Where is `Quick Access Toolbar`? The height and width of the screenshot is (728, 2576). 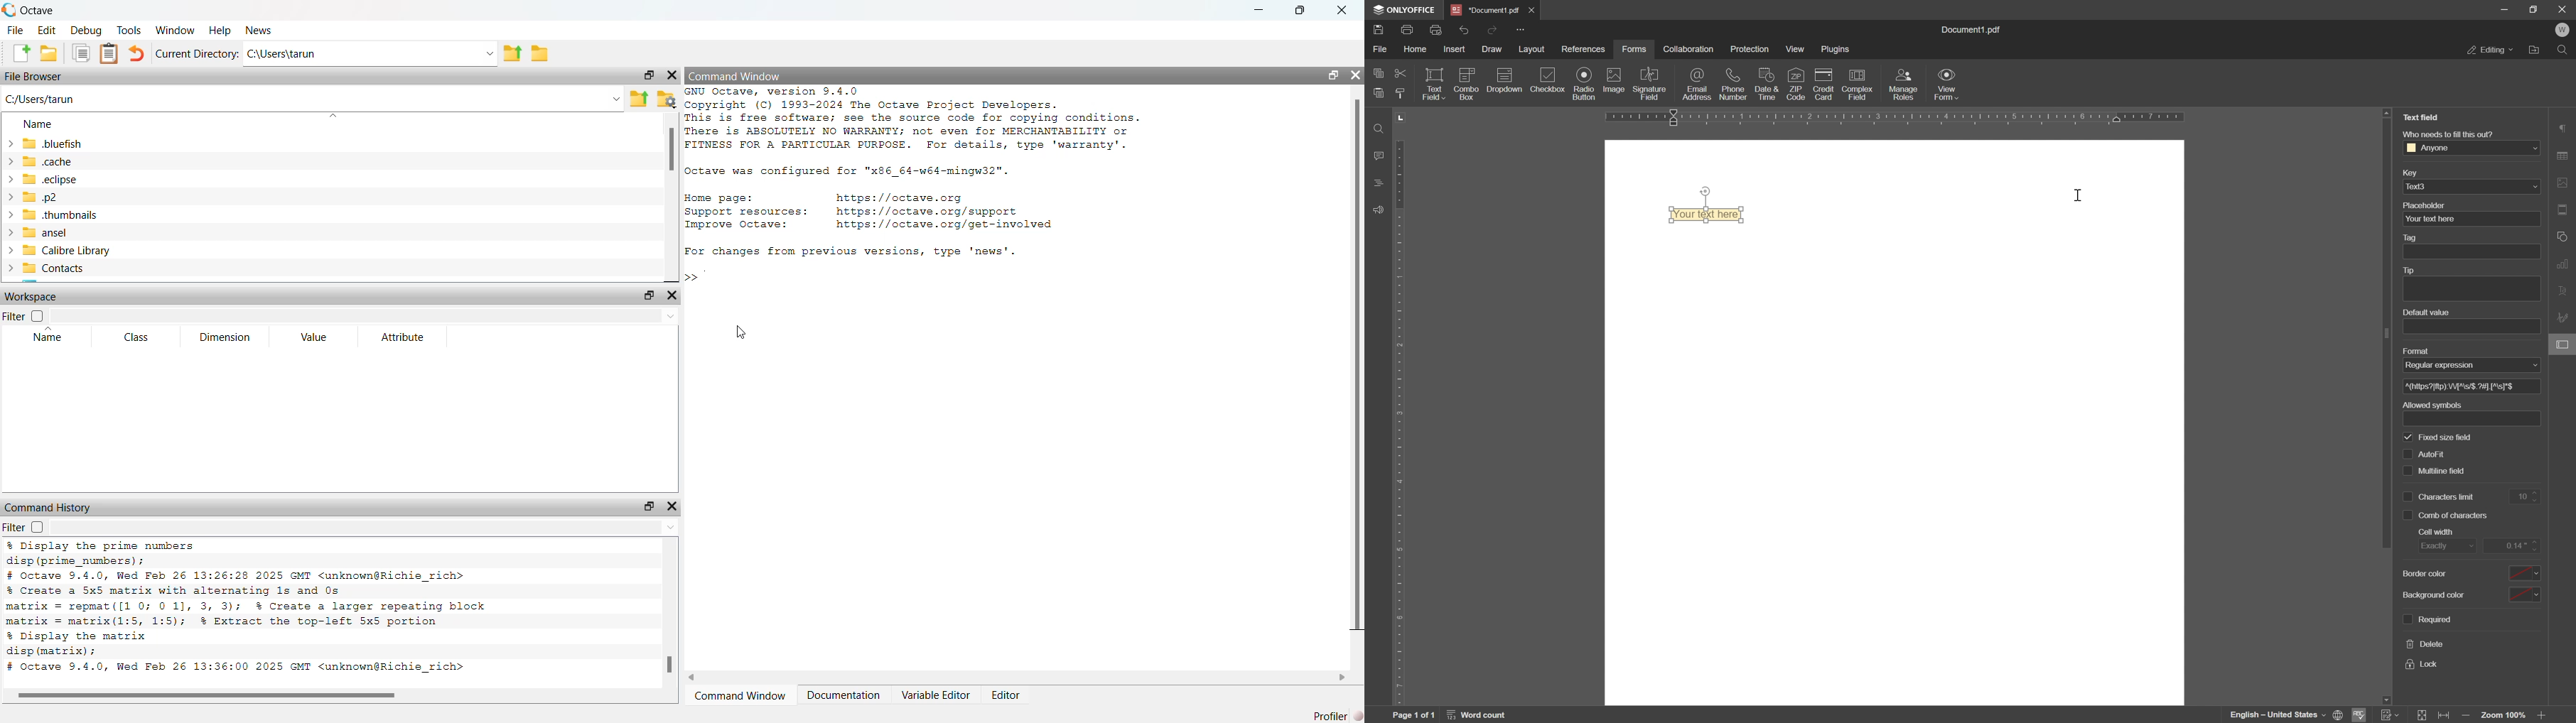
Quick Access Toolbar is located at coordinates (1521, 29).